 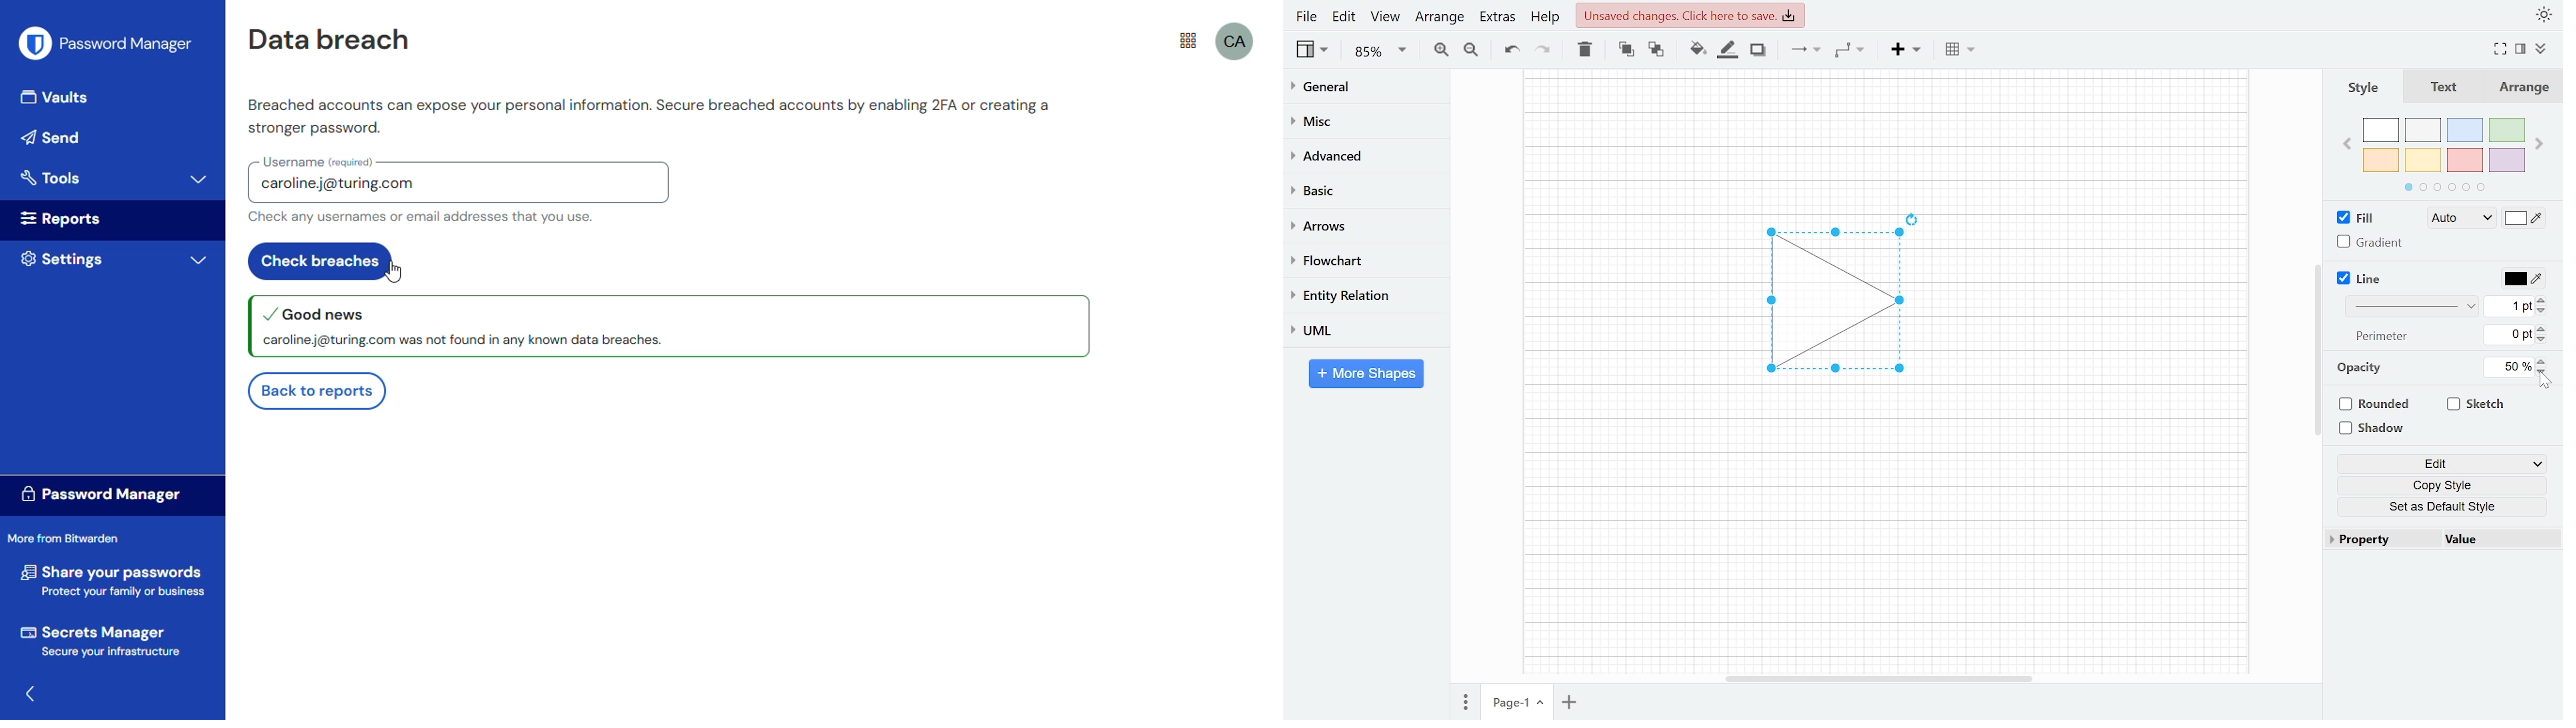 What do you see at coordinates (2445, 506) in the screenshot?
I see `Set as default style` at bounding box center [2445, 506].